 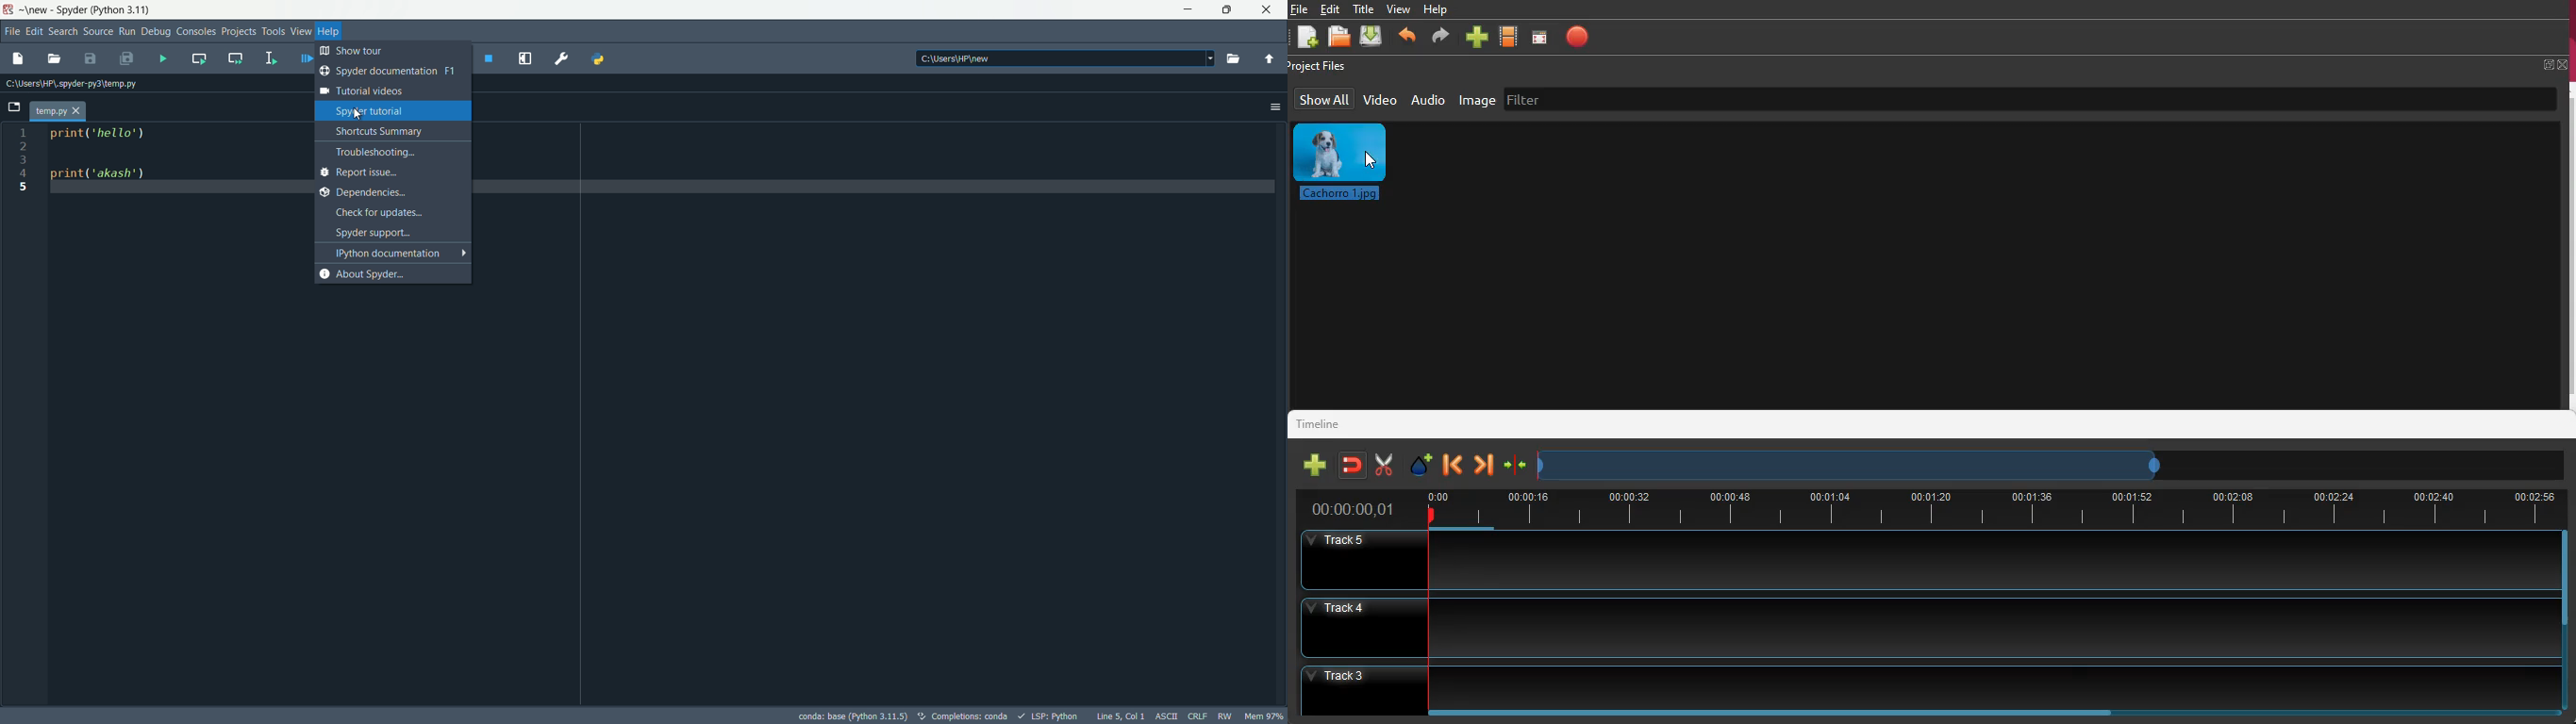 I want to click on filter, so click(x=1546, y=102).